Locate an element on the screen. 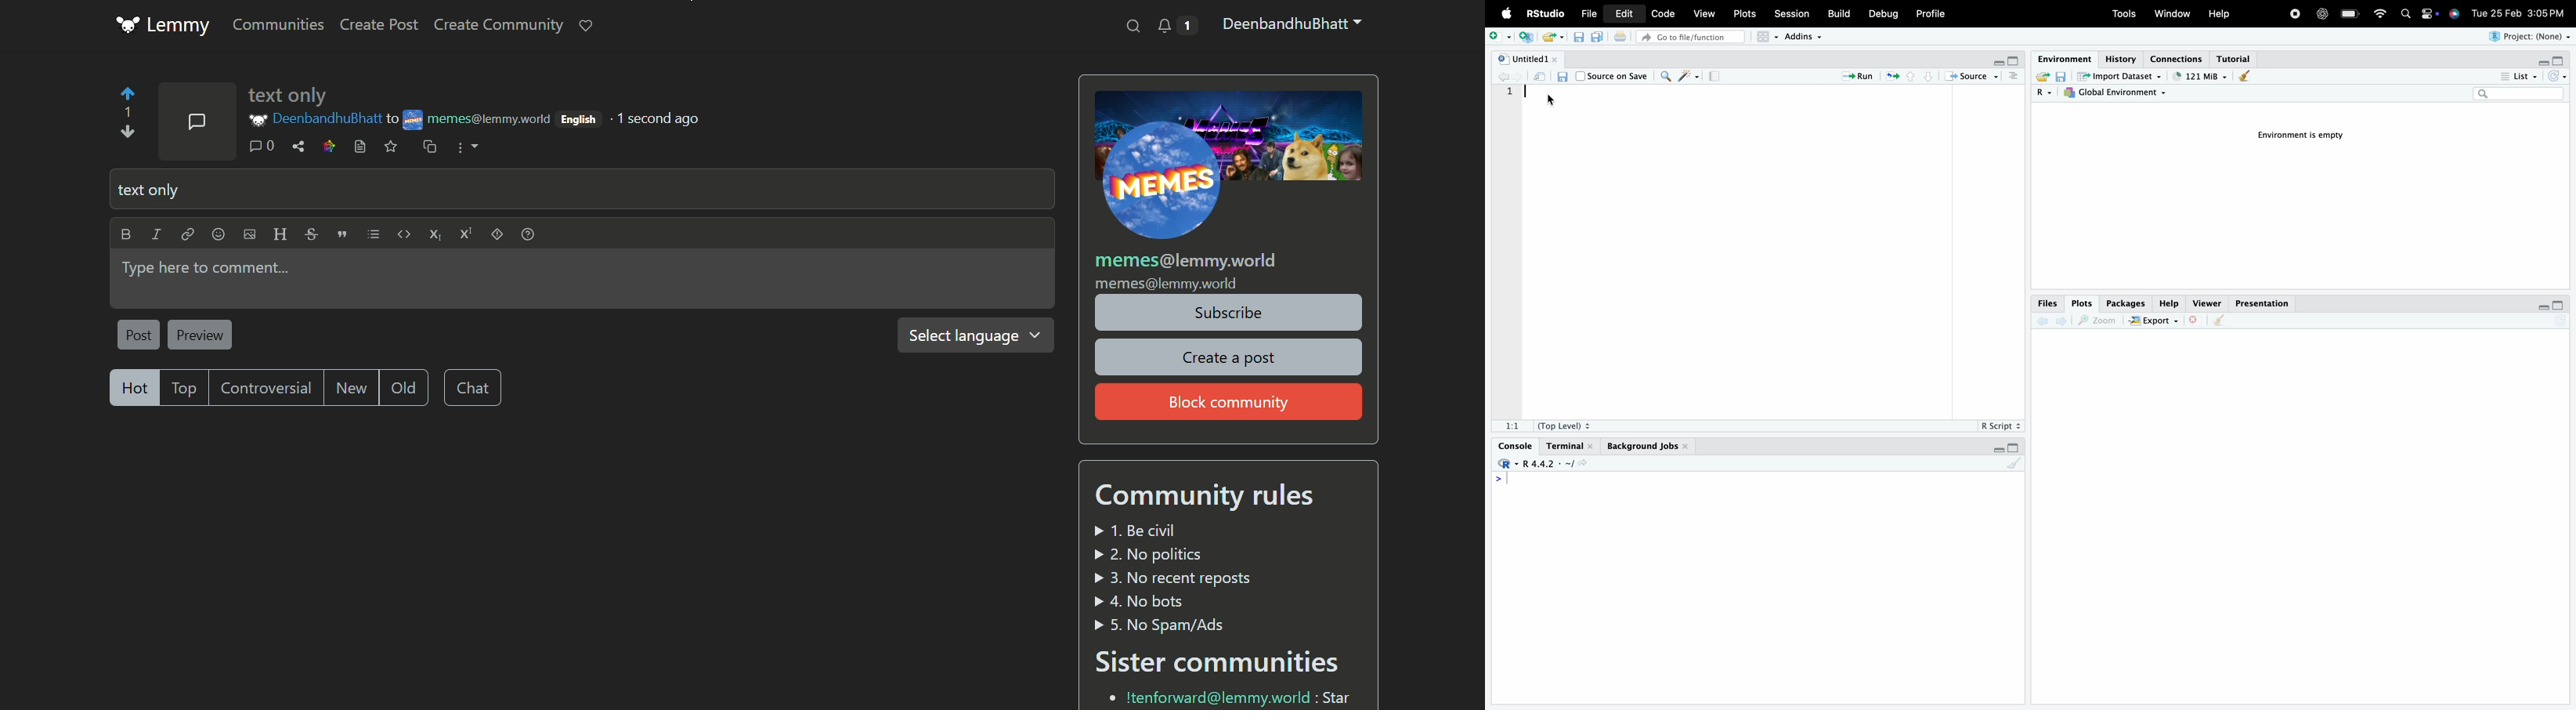  communities is located at coordinates (278, 25).